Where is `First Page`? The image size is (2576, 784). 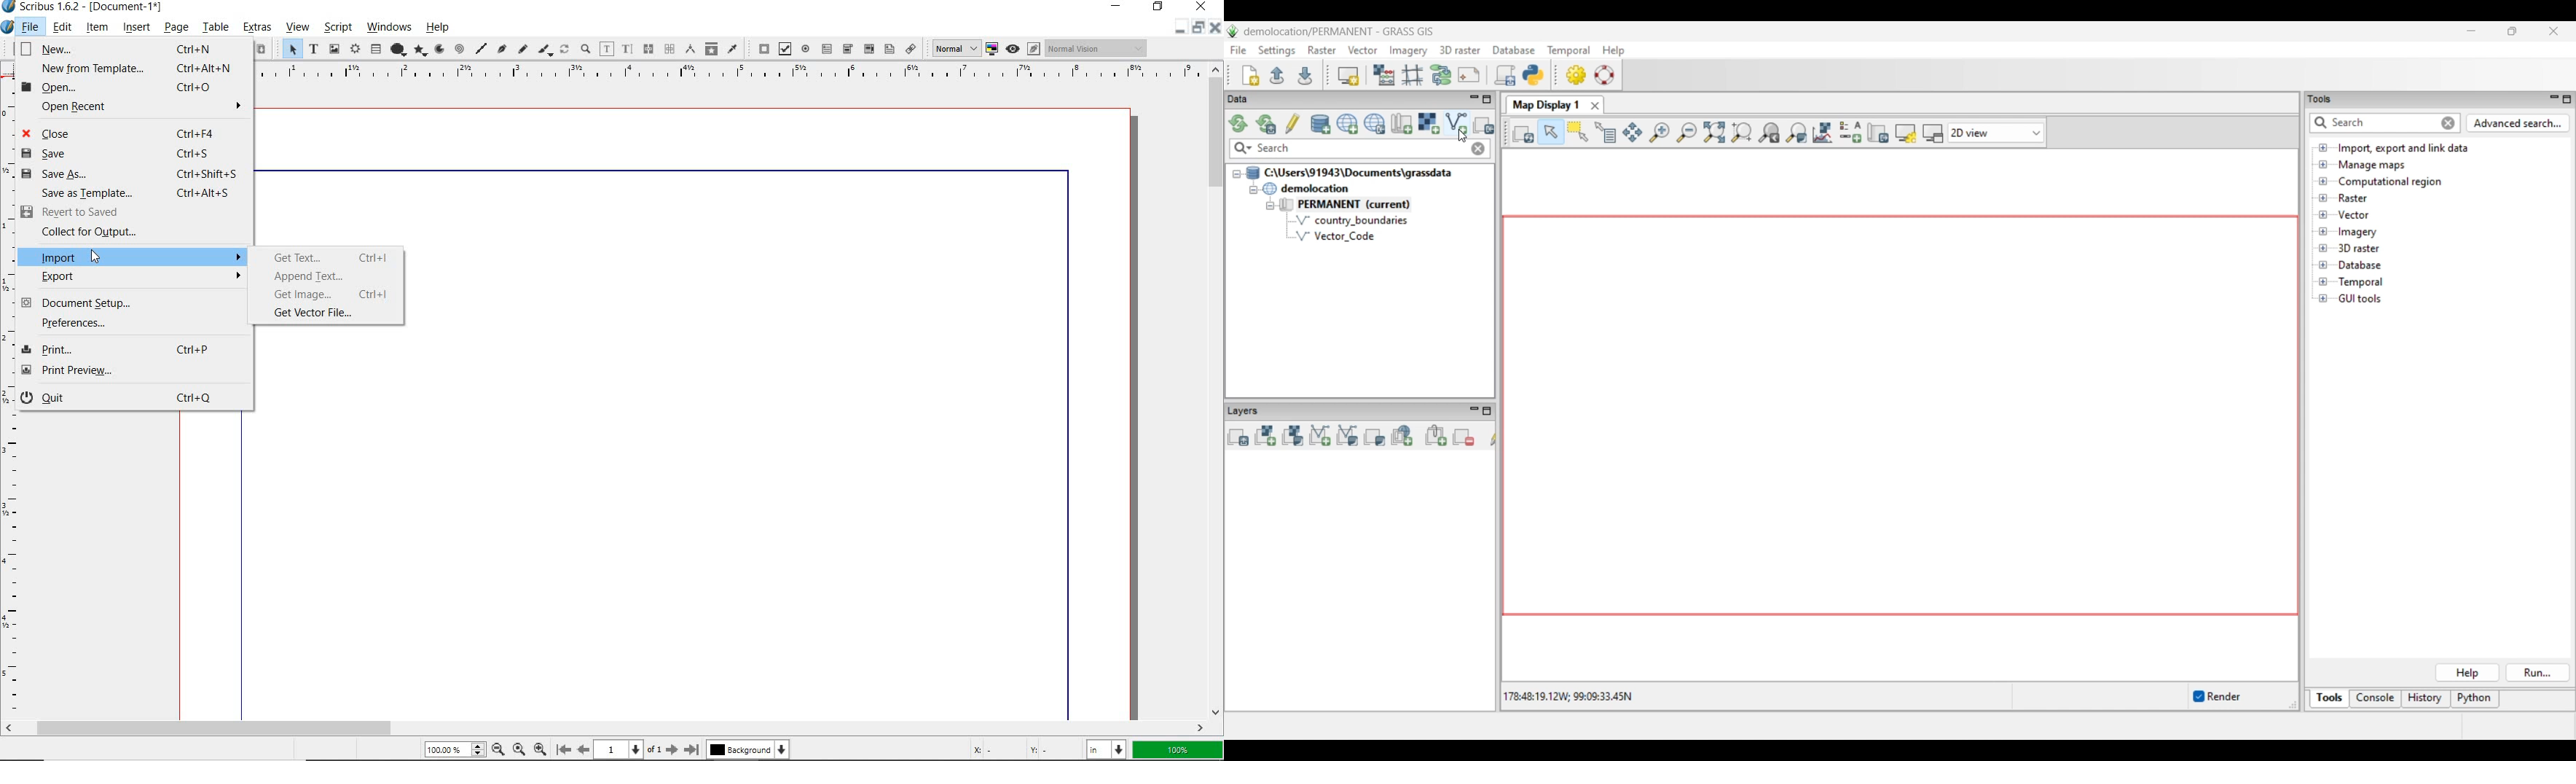
First Page is located at coordinates (563, 749).